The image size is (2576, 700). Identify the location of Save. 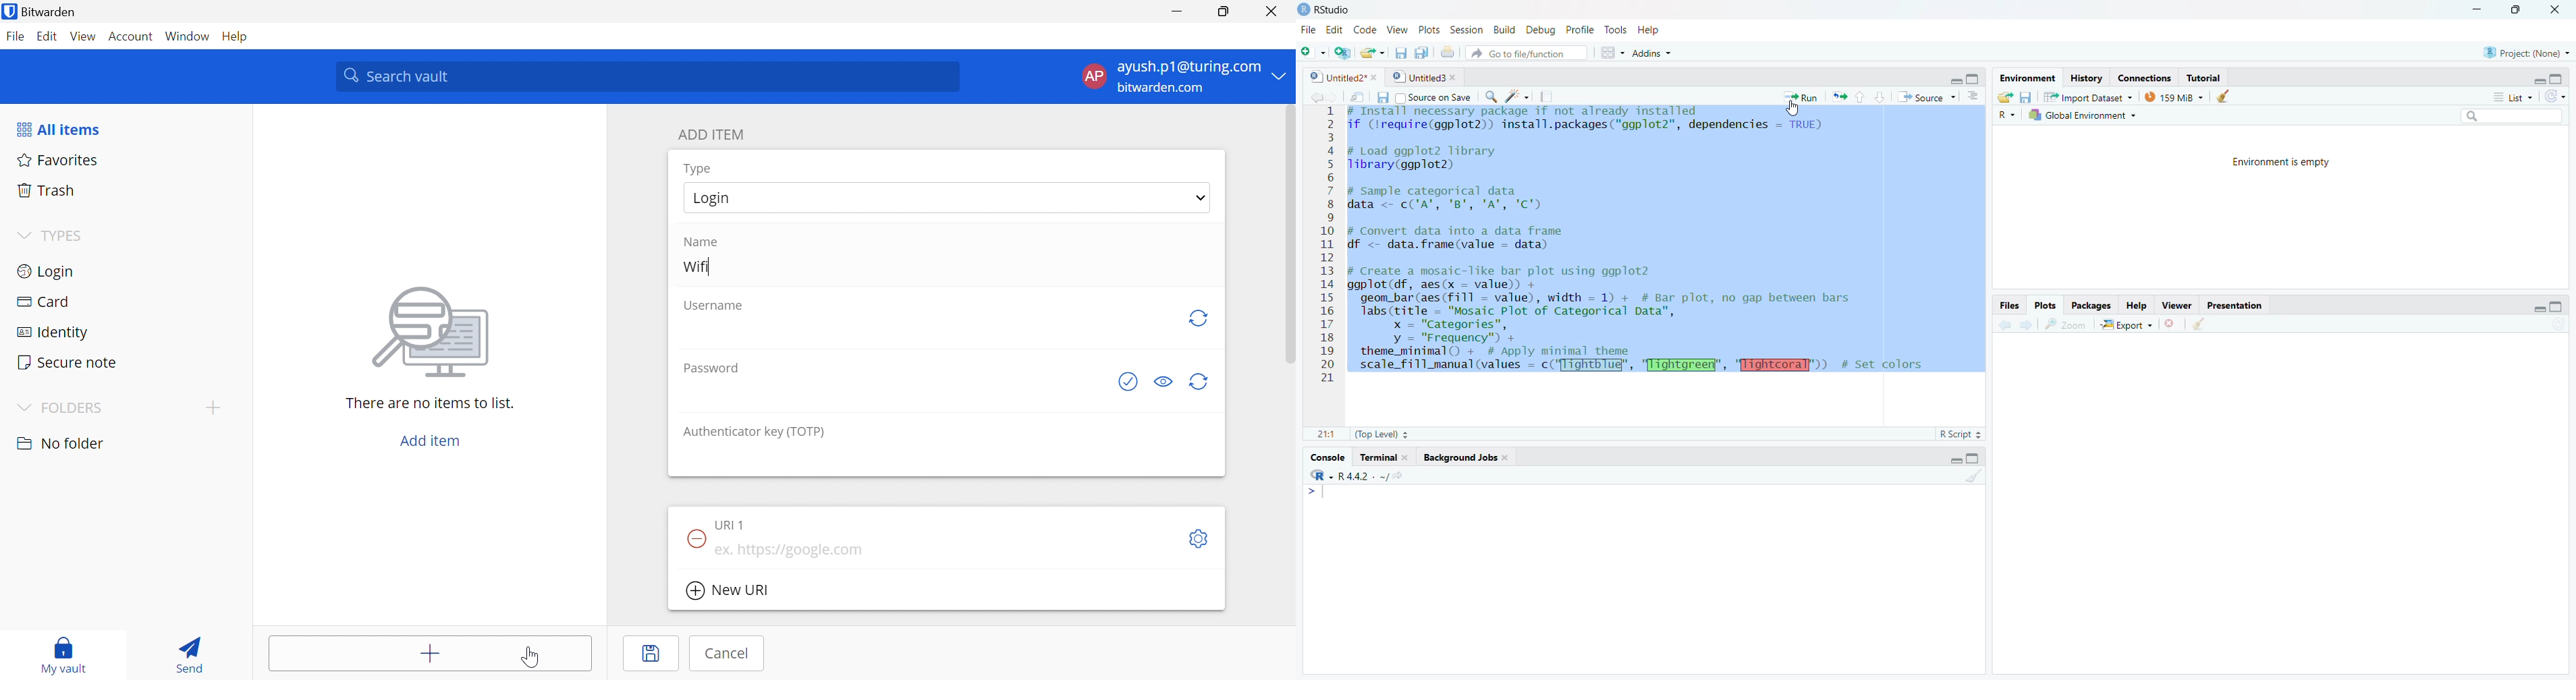
(1398, 54).